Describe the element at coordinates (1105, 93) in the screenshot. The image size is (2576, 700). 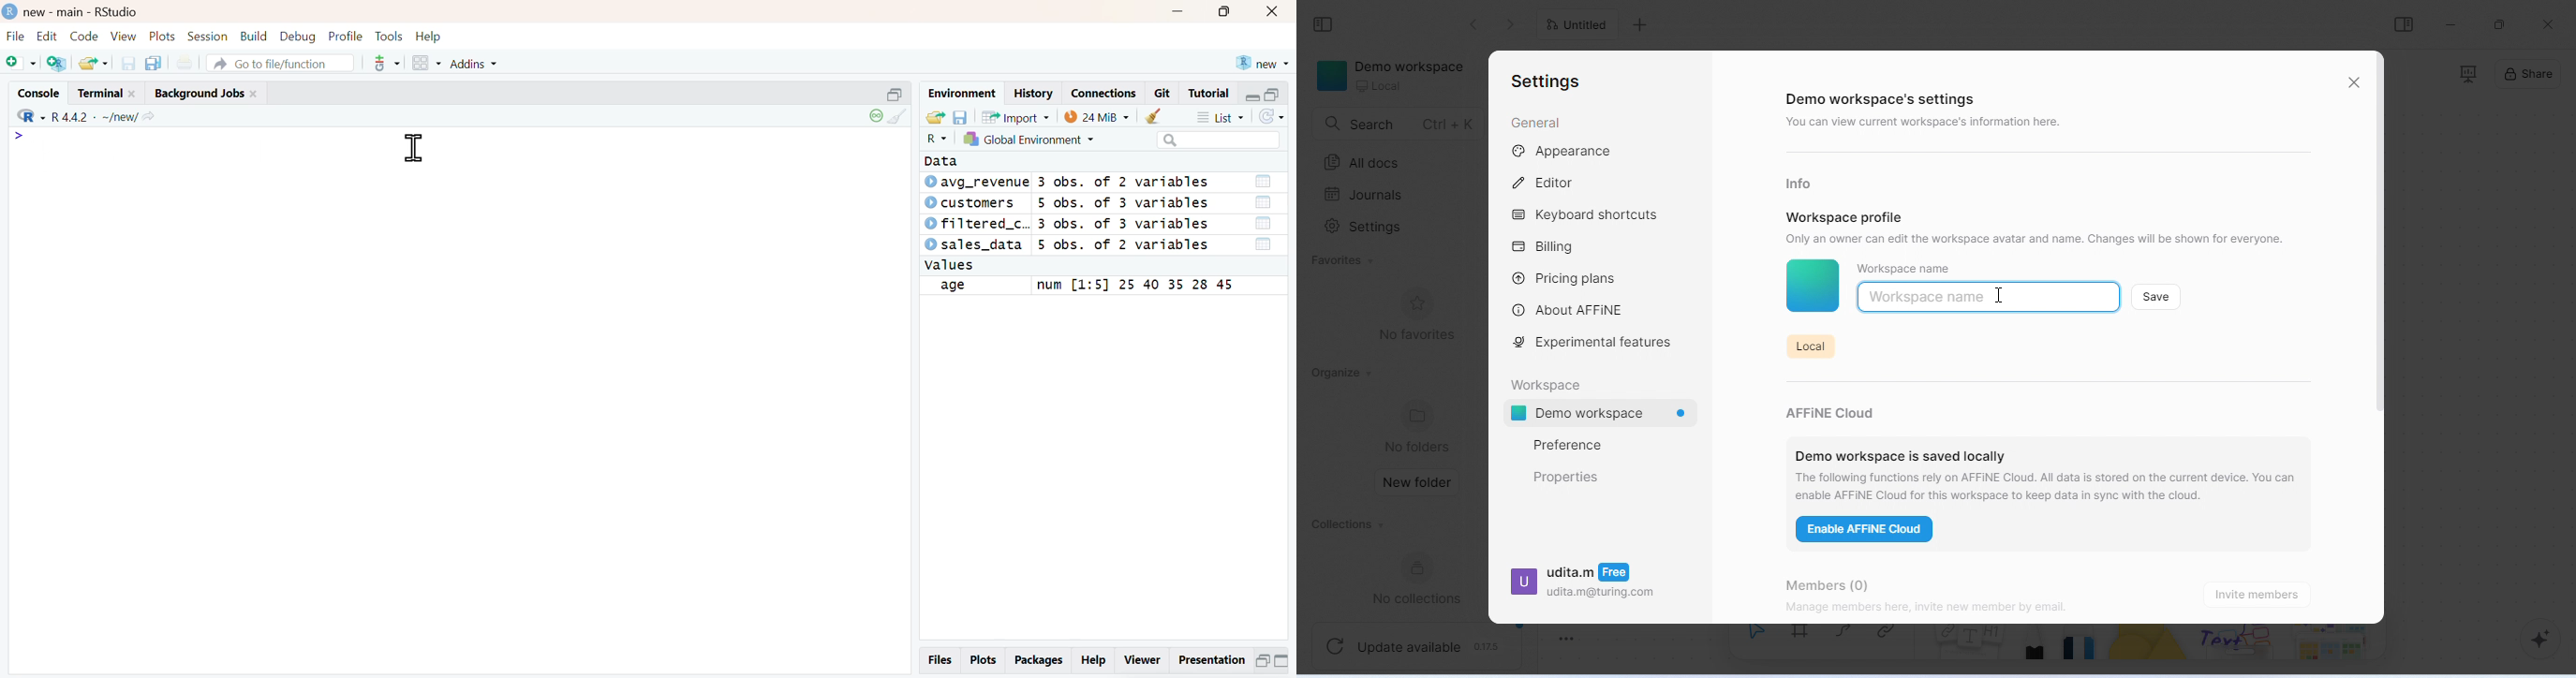
I see `Connections` at that location.